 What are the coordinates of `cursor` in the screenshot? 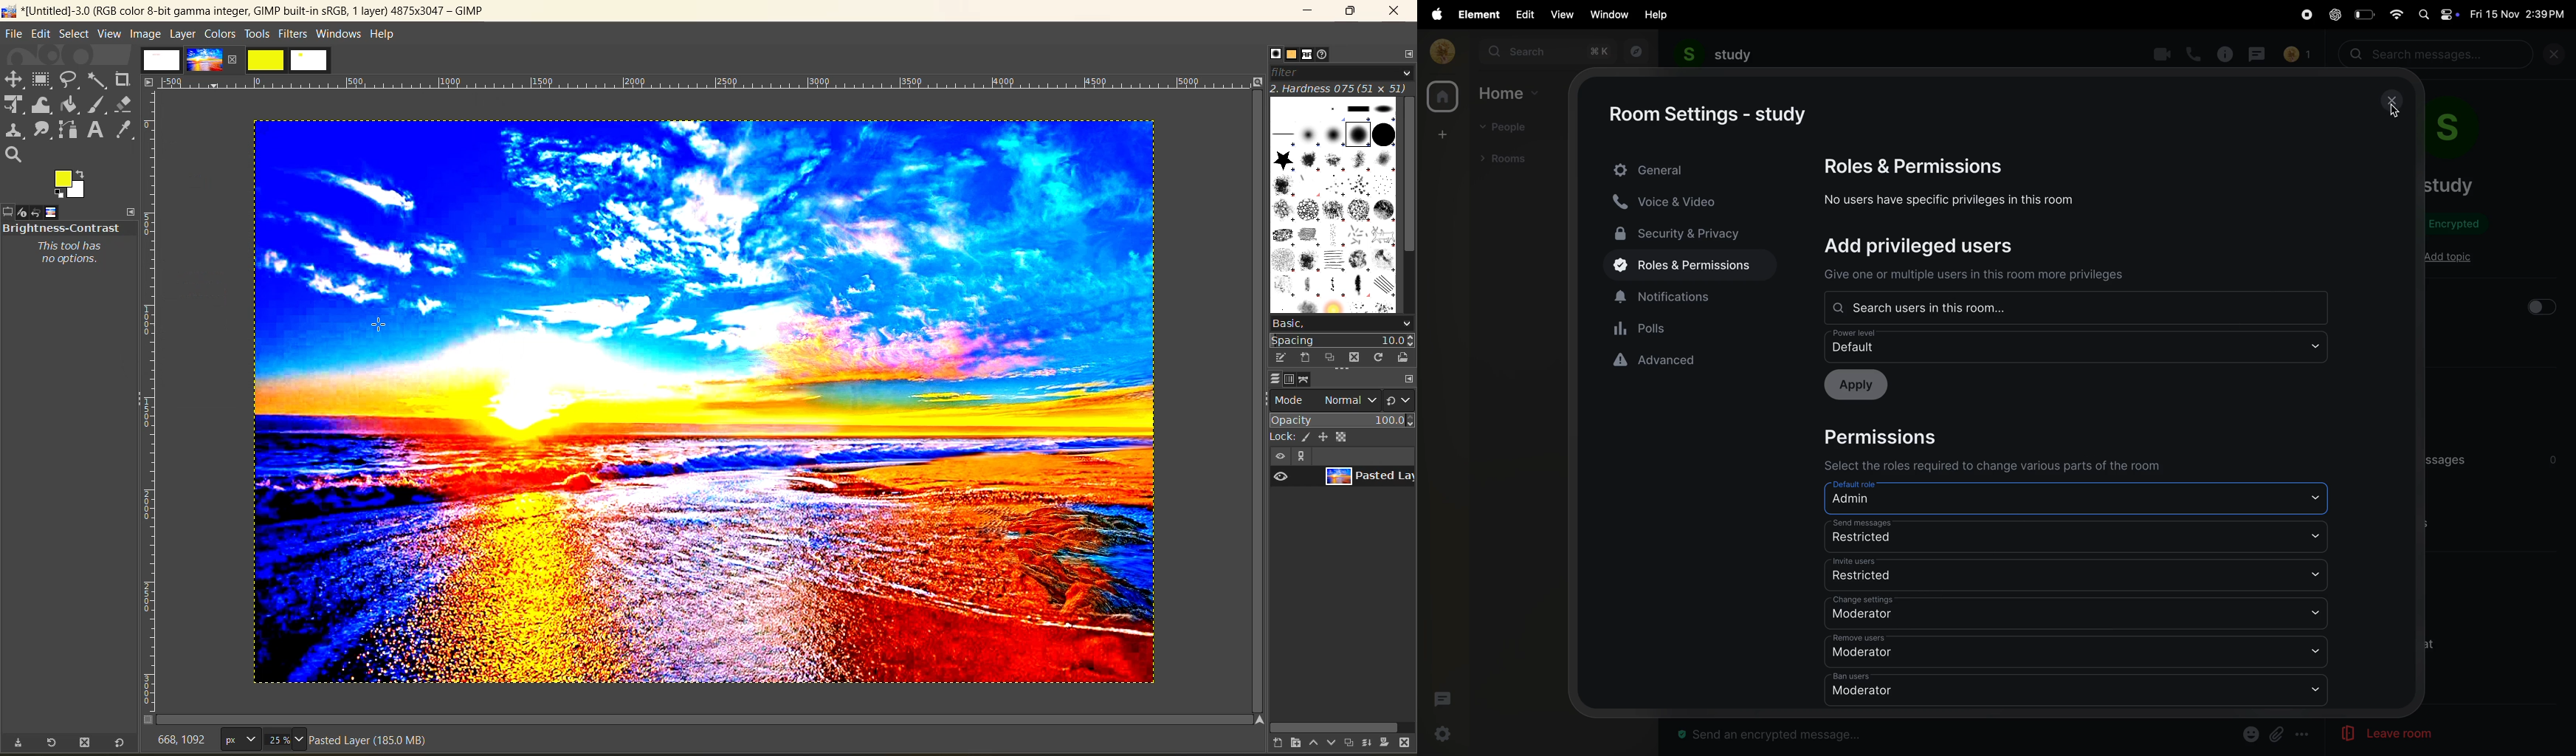 It's located at (2398, 108).